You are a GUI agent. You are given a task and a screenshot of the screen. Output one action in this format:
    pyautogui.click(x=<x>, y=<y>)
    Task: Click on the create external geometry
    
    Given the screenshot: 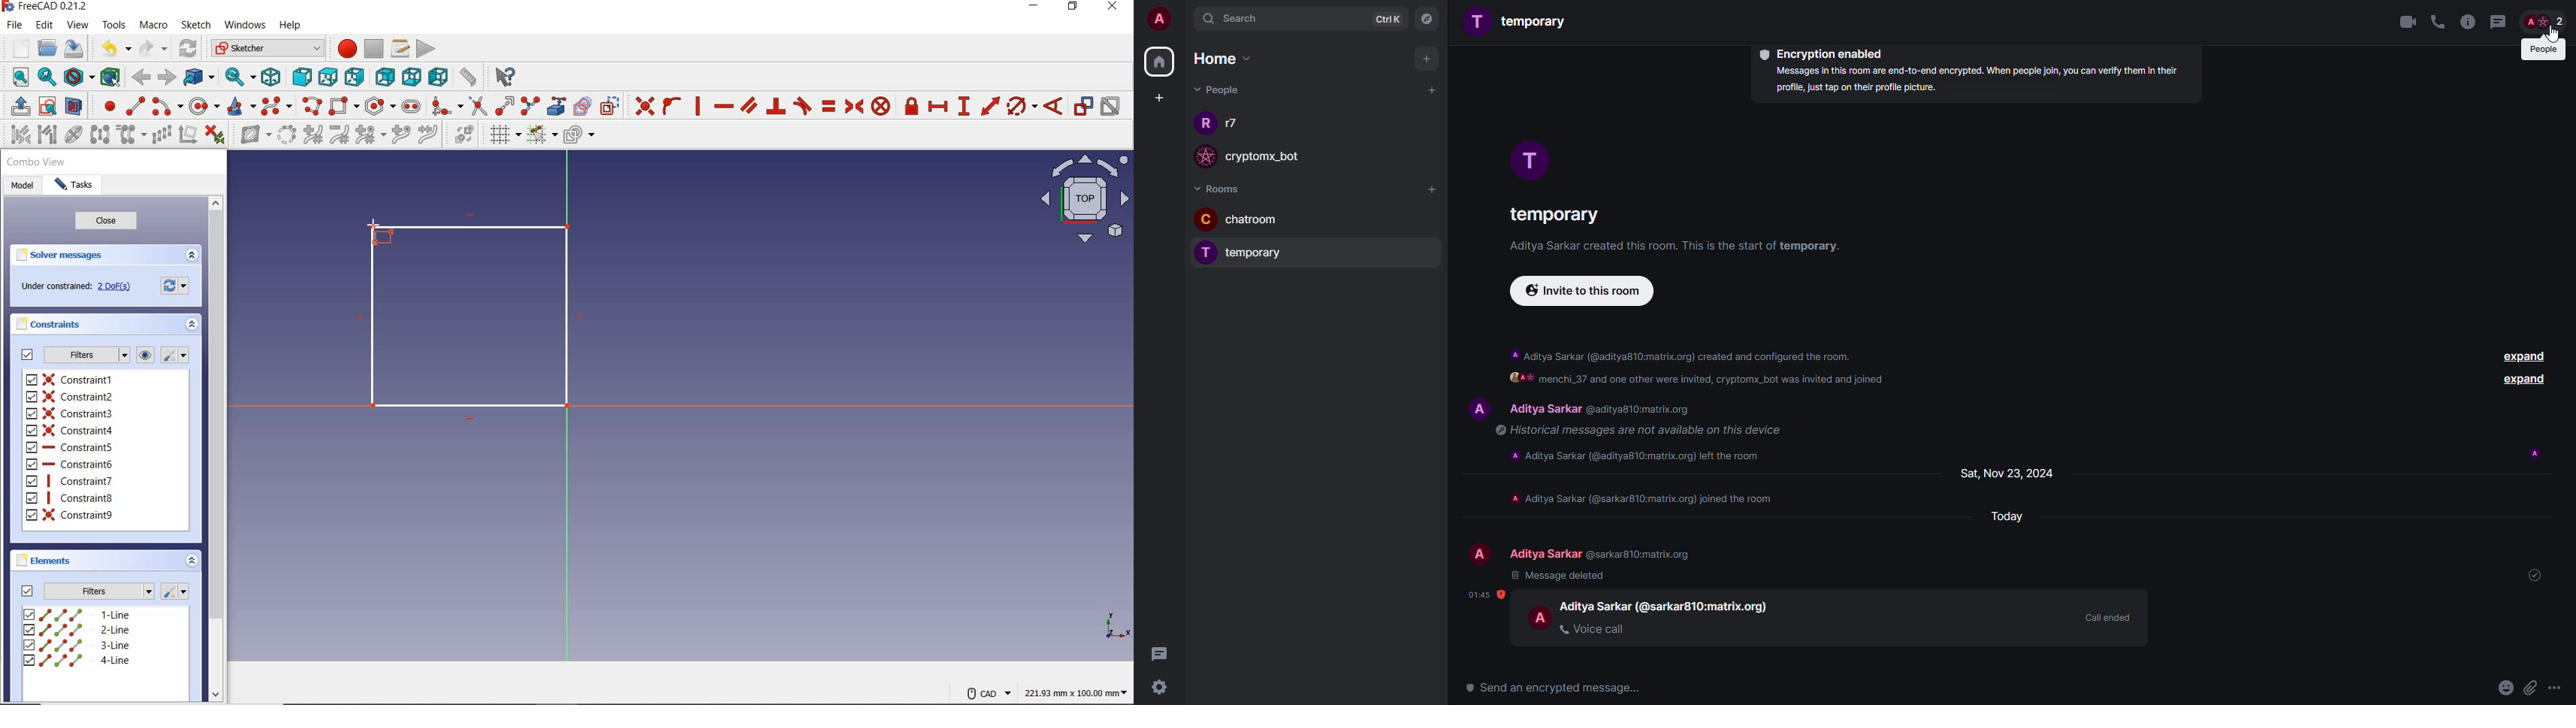 What is the action you would take?
    pyautogui.click(x=558, y=106)
    